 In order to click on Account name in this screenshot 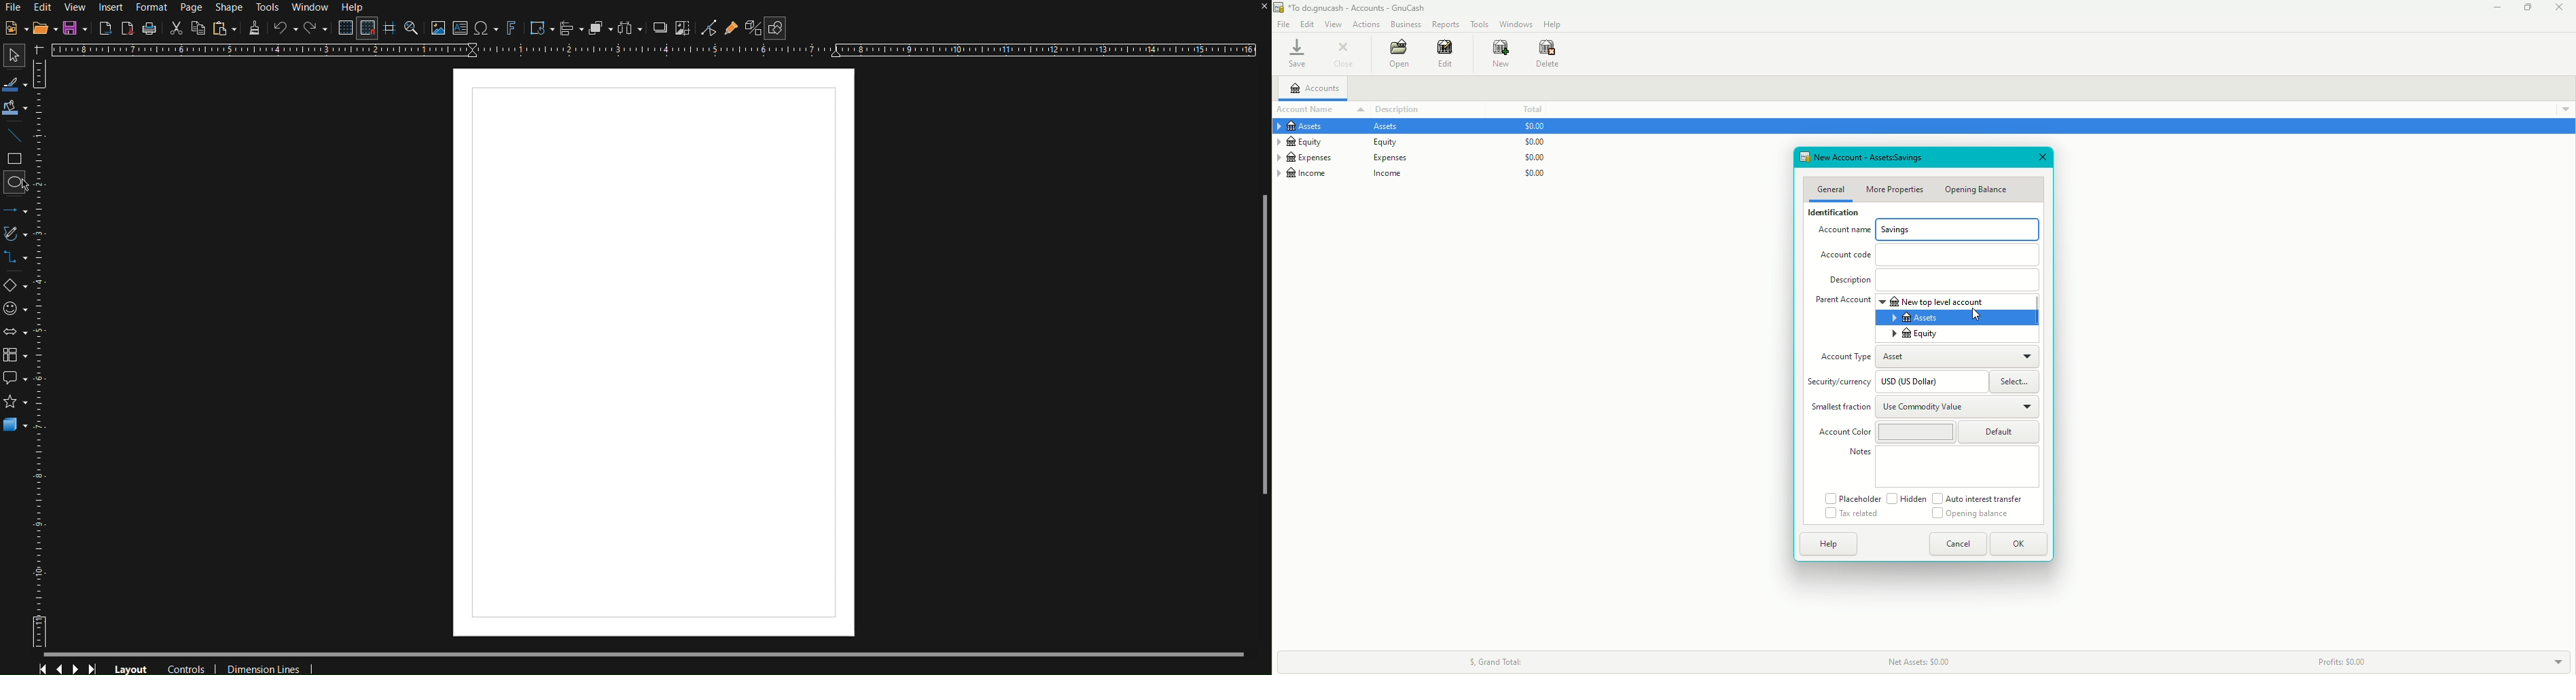, I will do `click(1308, 109)`.